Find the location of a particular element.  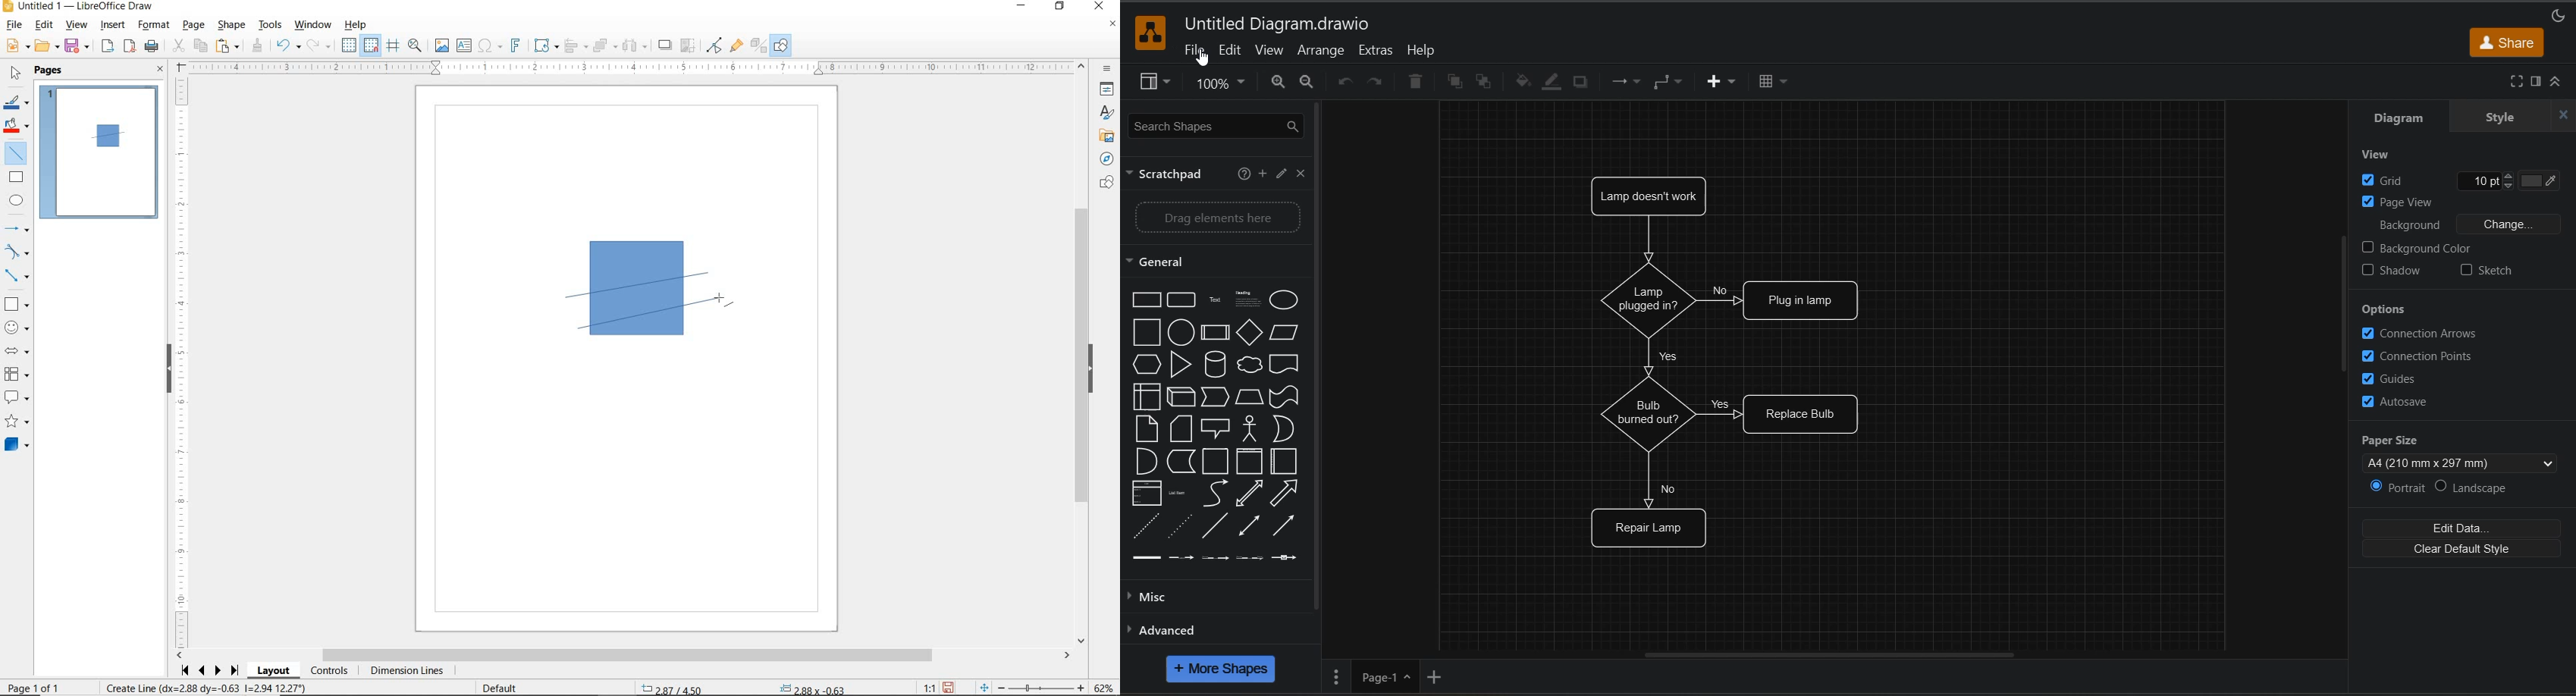

FLOWCHART is located at coordinates (19, 374).